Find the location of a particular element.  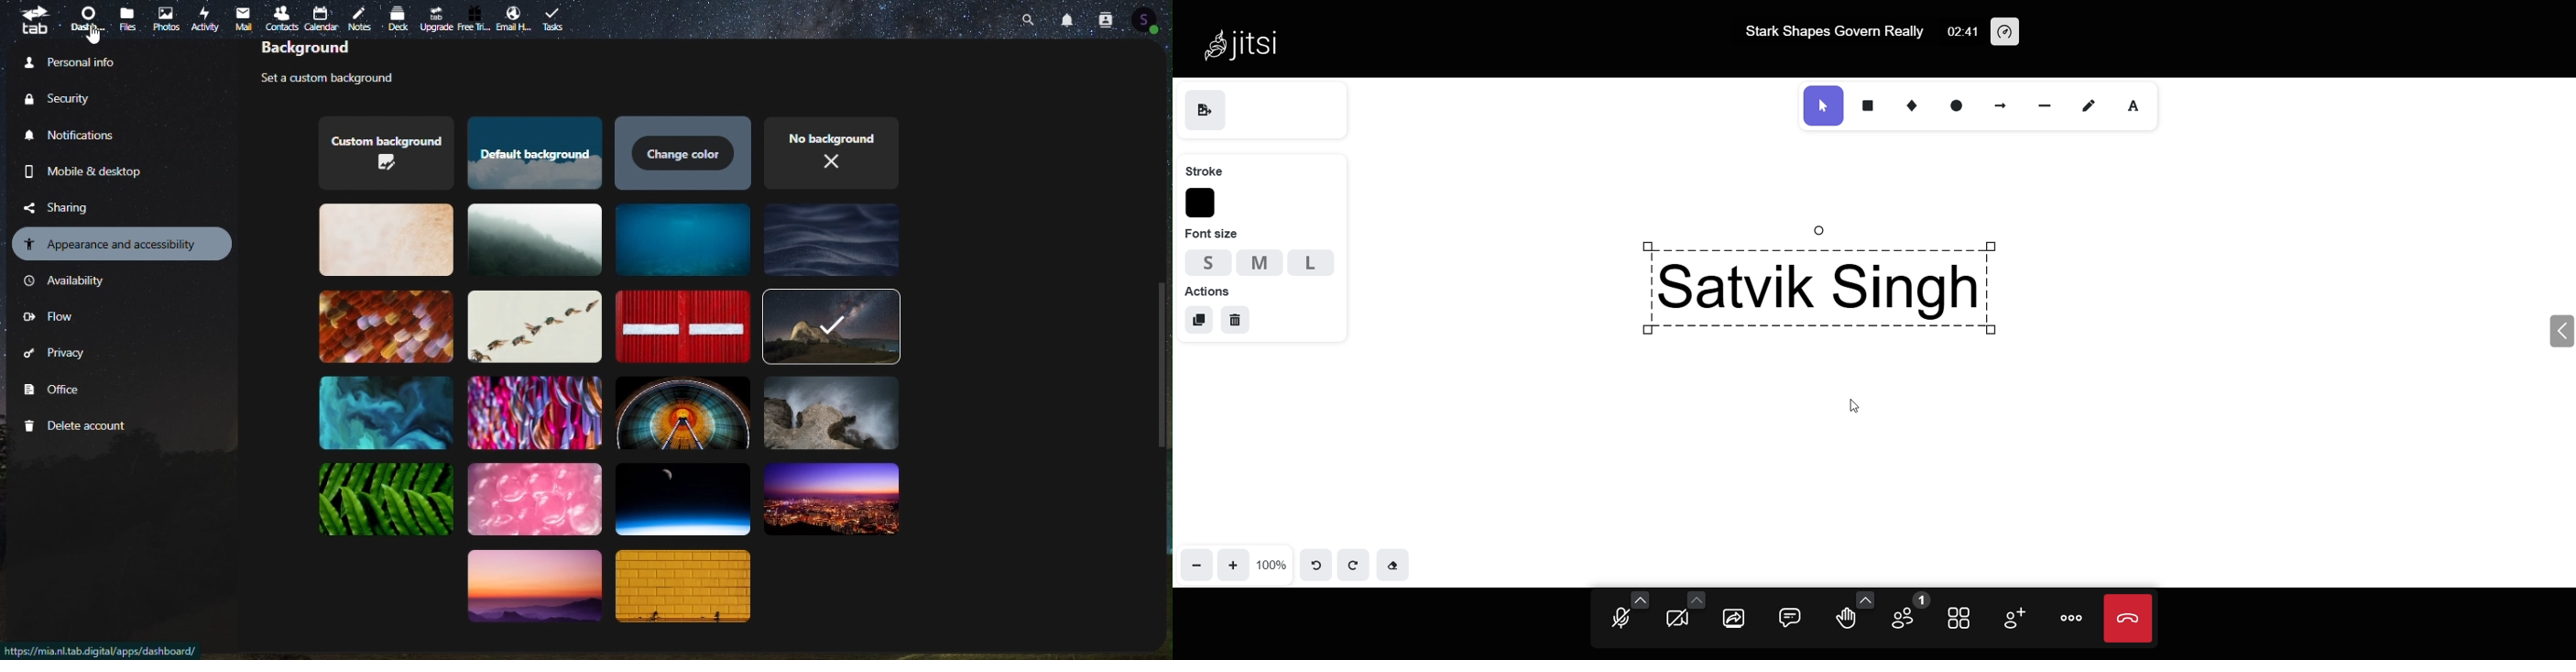

Themes is located at coordinates (682, 497).